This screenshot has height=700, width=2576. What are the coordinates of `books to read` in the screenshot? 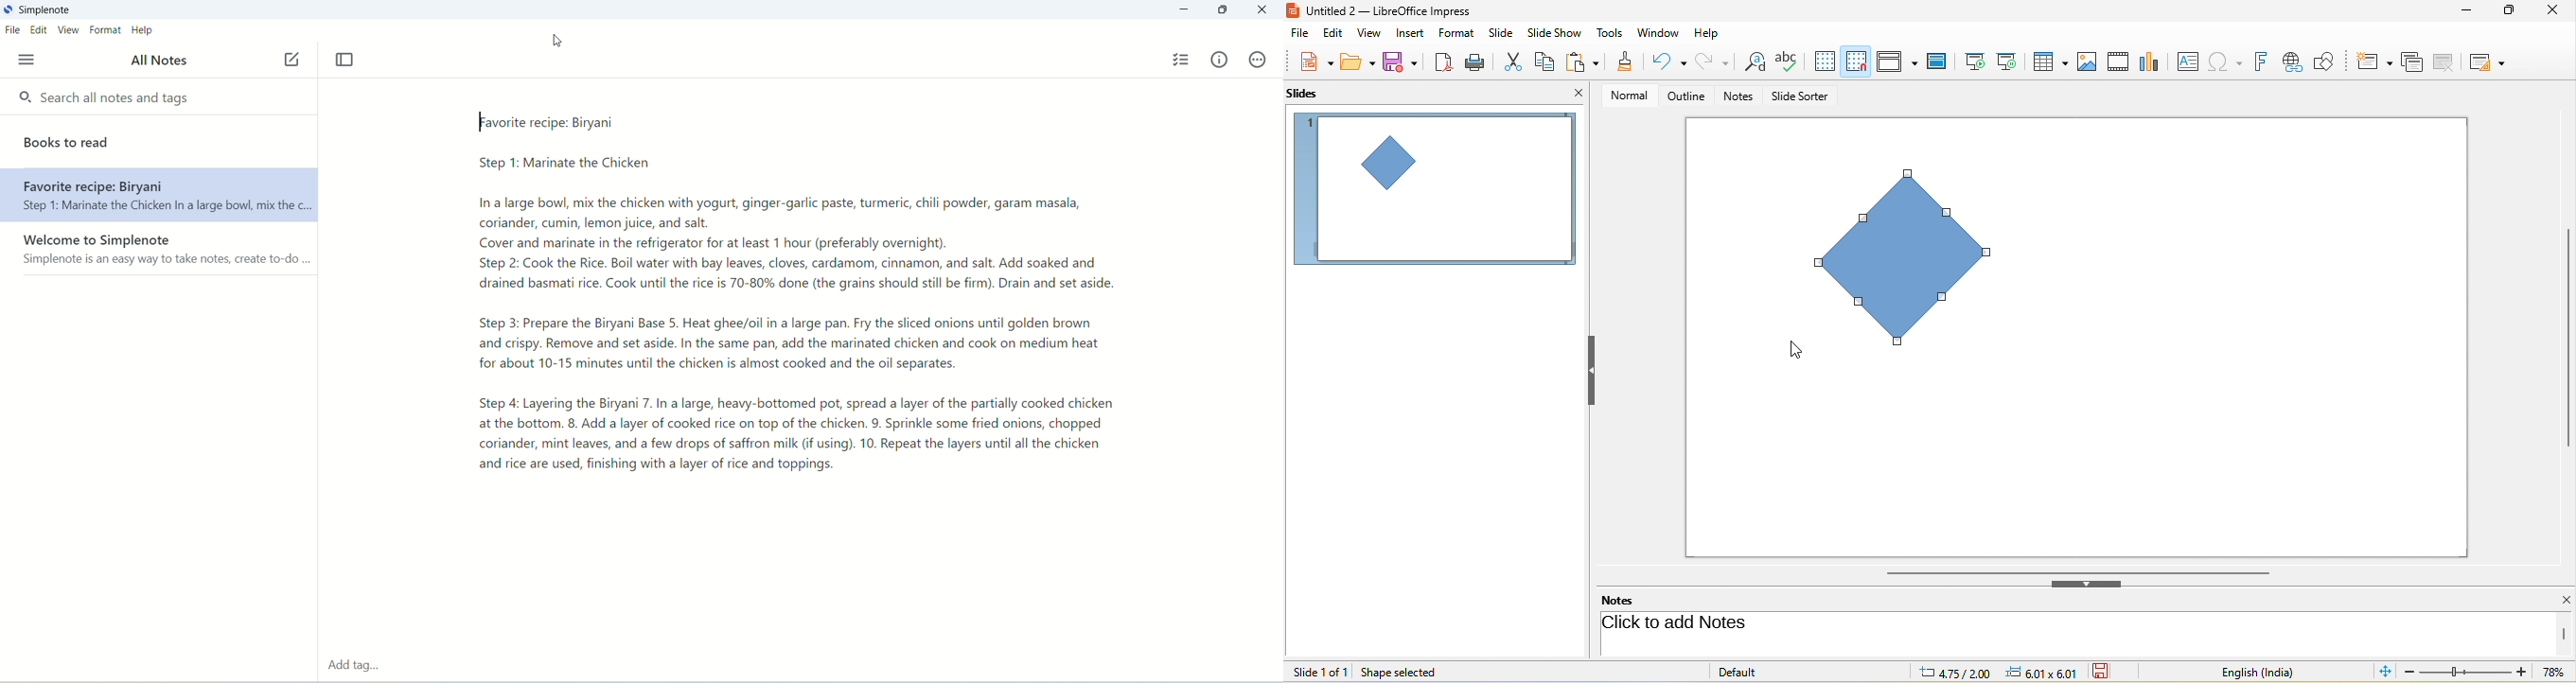 It's located at (160, 142).